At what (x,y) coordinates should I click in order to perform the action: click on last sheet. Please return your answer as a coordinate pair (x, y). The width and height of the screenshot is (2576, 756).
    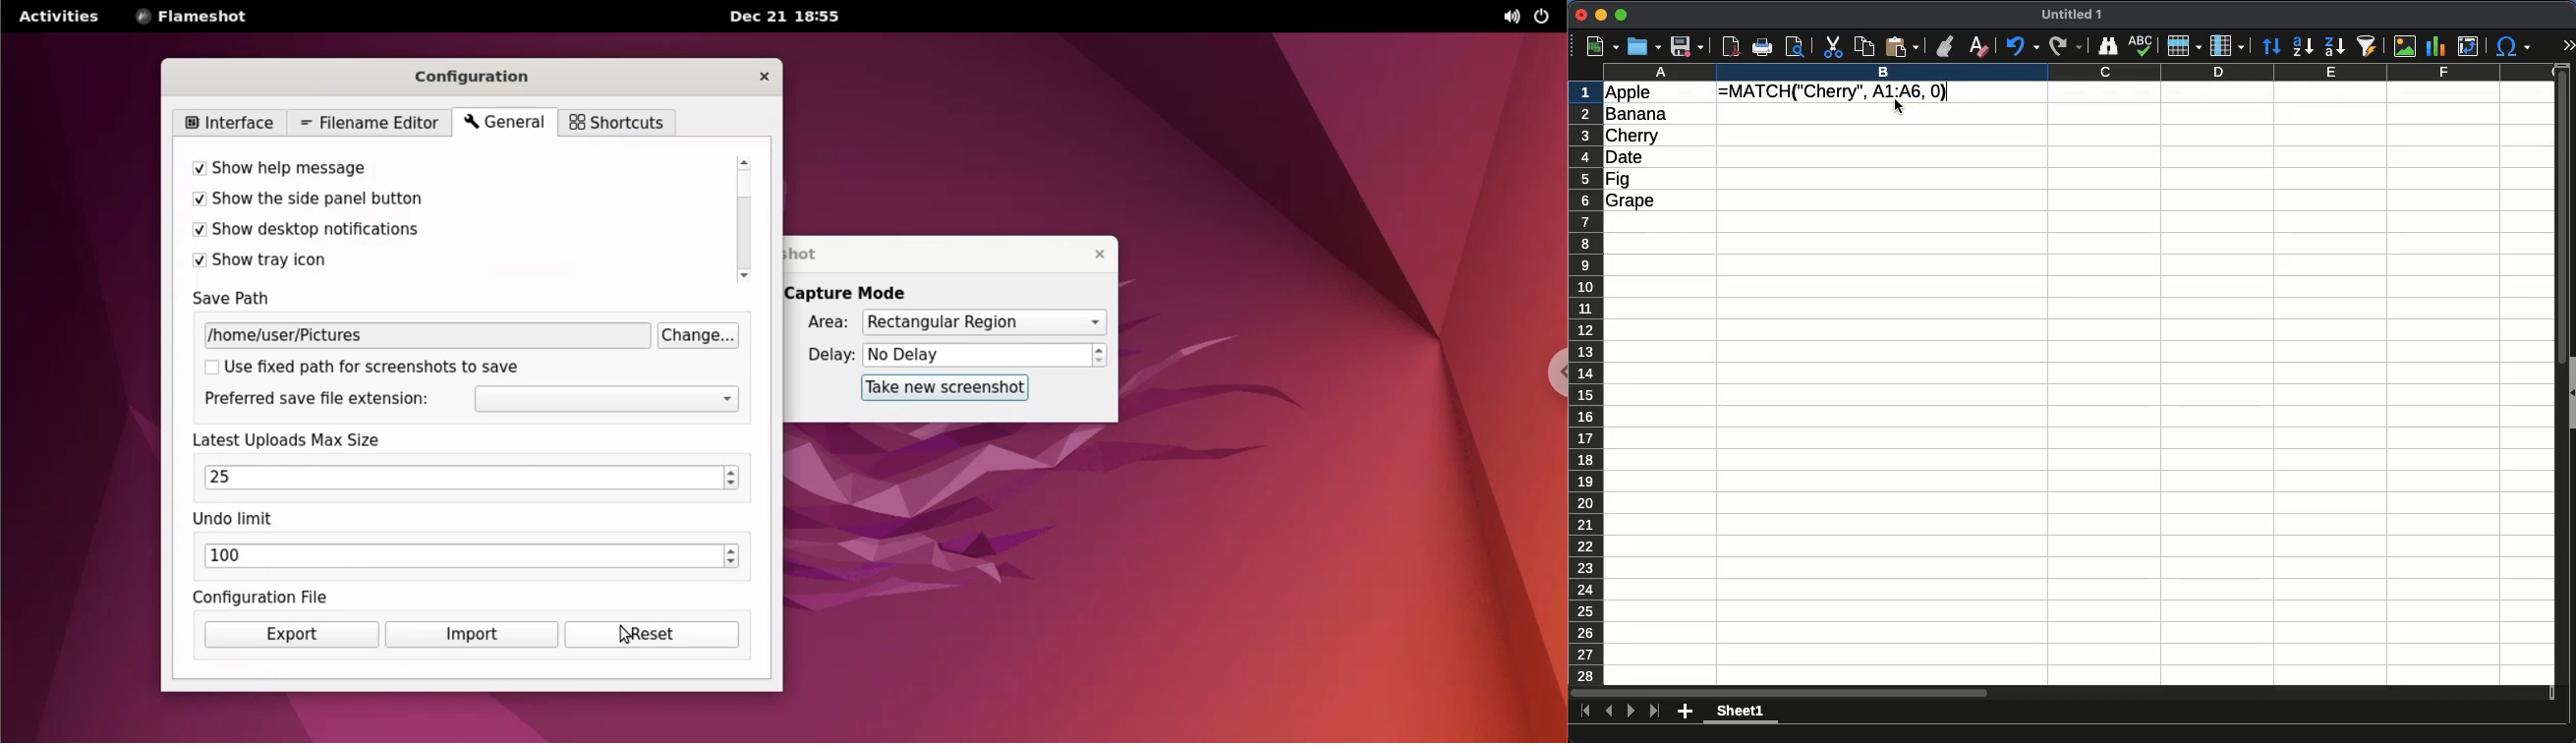
    Looking at the image, I should click on (1655, 712).